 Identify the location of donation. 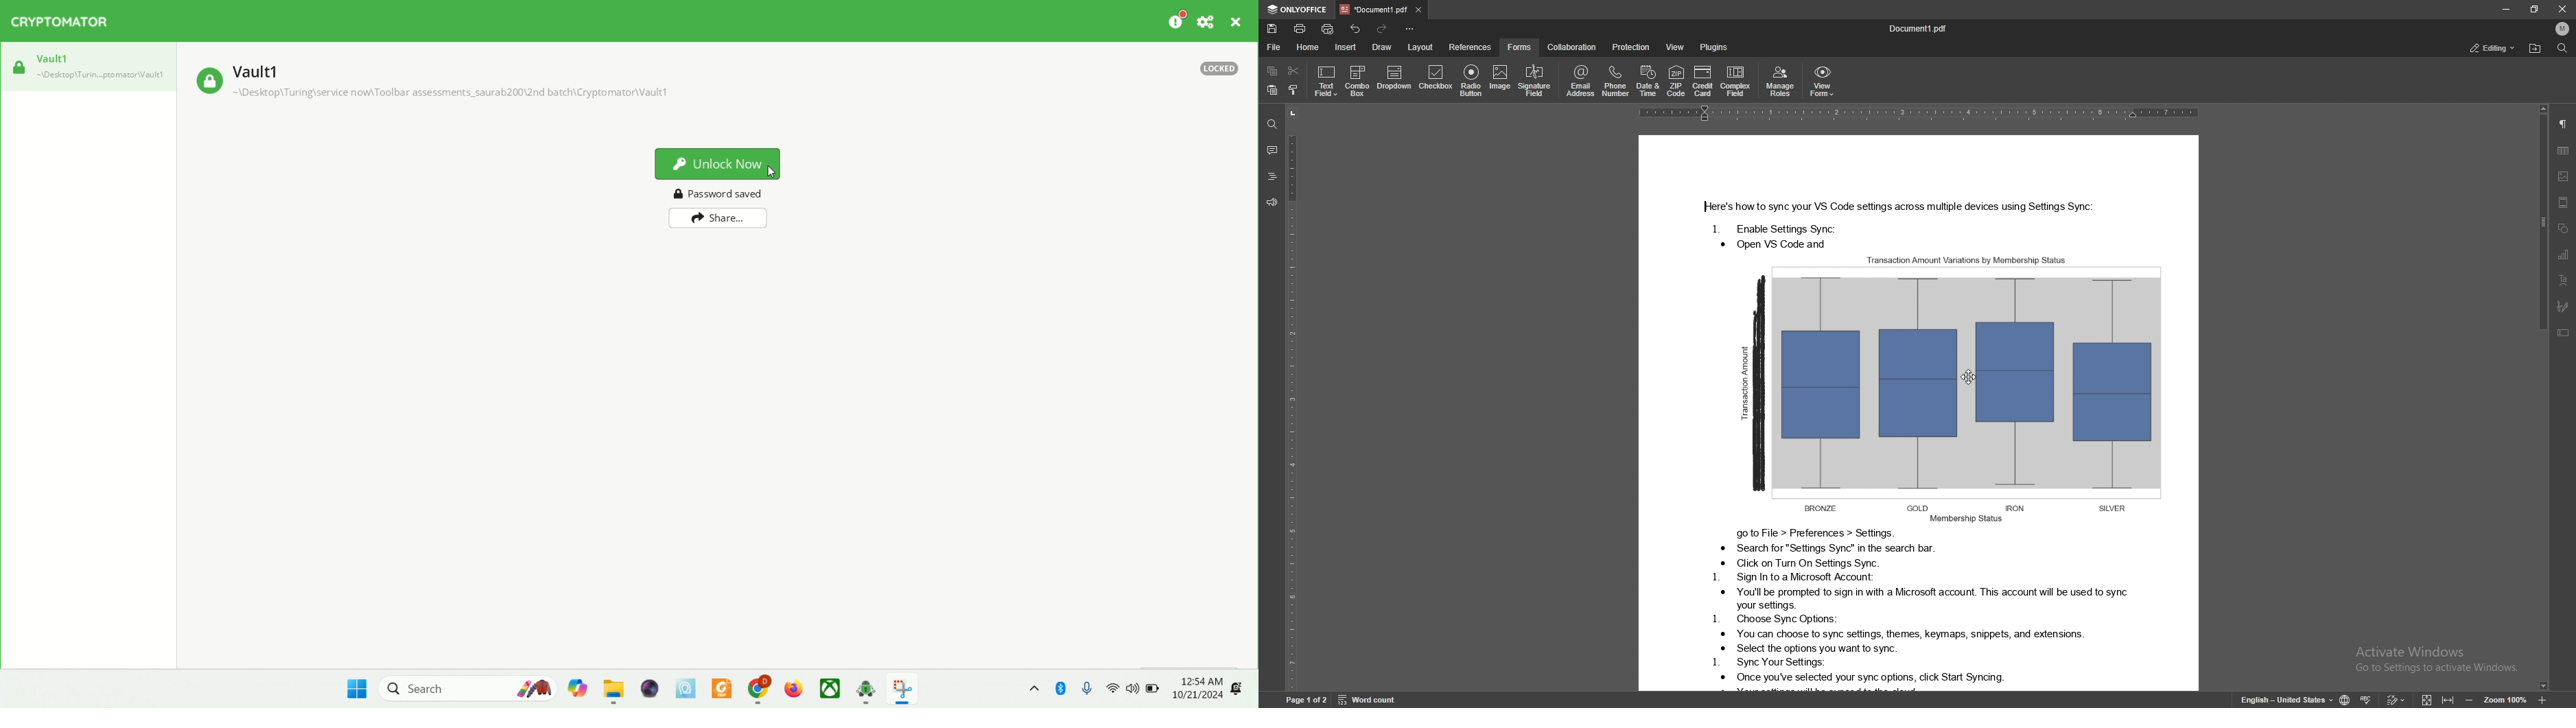
(1178, 22).